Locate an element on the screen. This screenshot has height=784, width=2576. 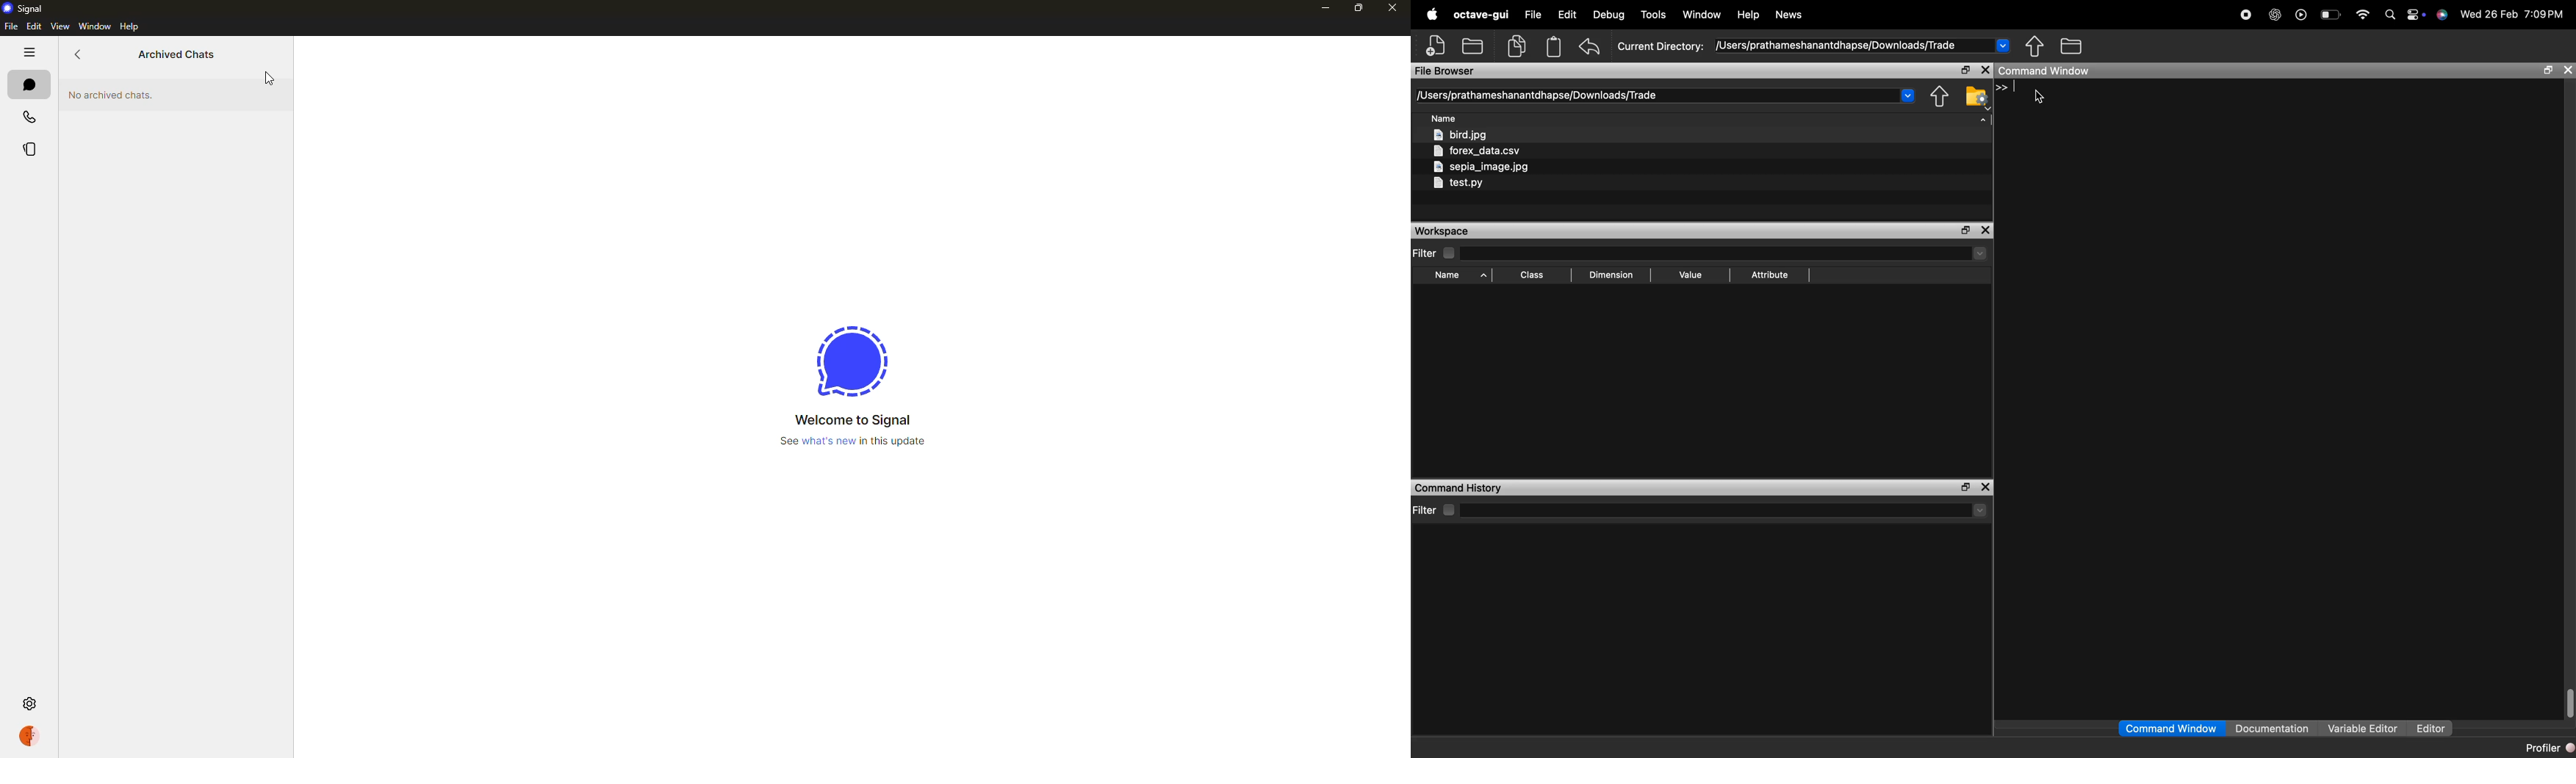
close is located at coordinates (1986, 230).